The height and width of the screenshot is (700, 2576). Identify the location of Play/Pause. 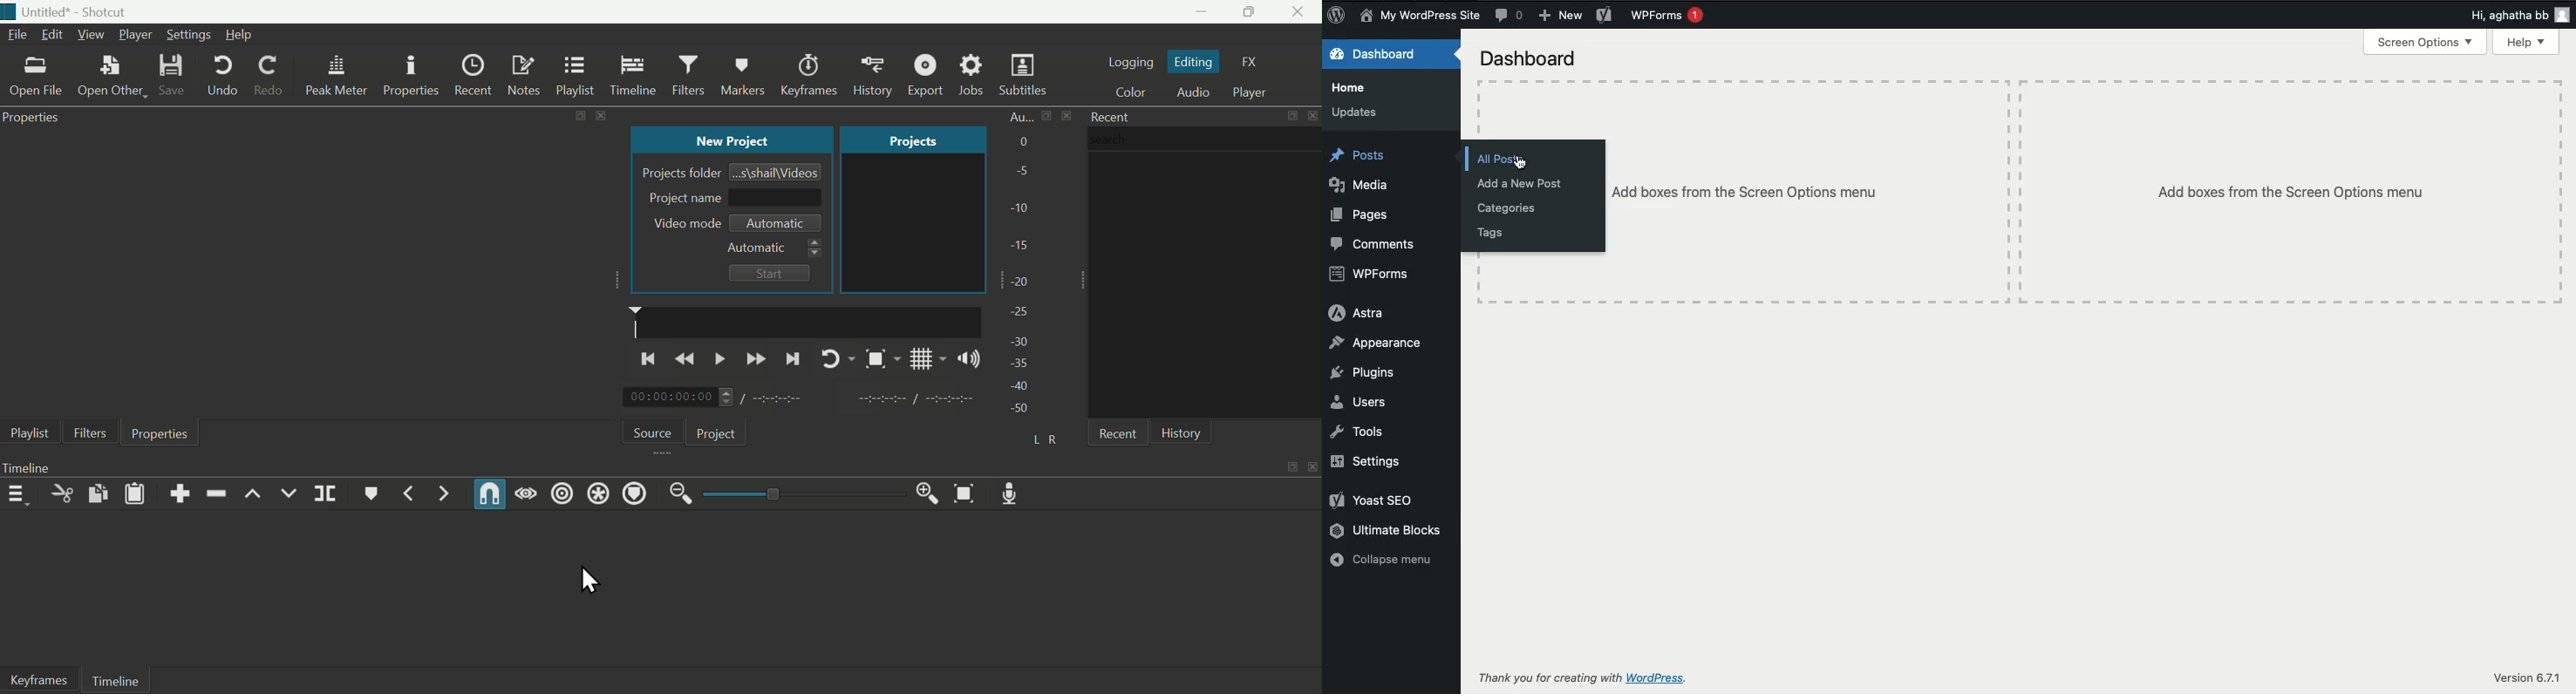
(722, 357).